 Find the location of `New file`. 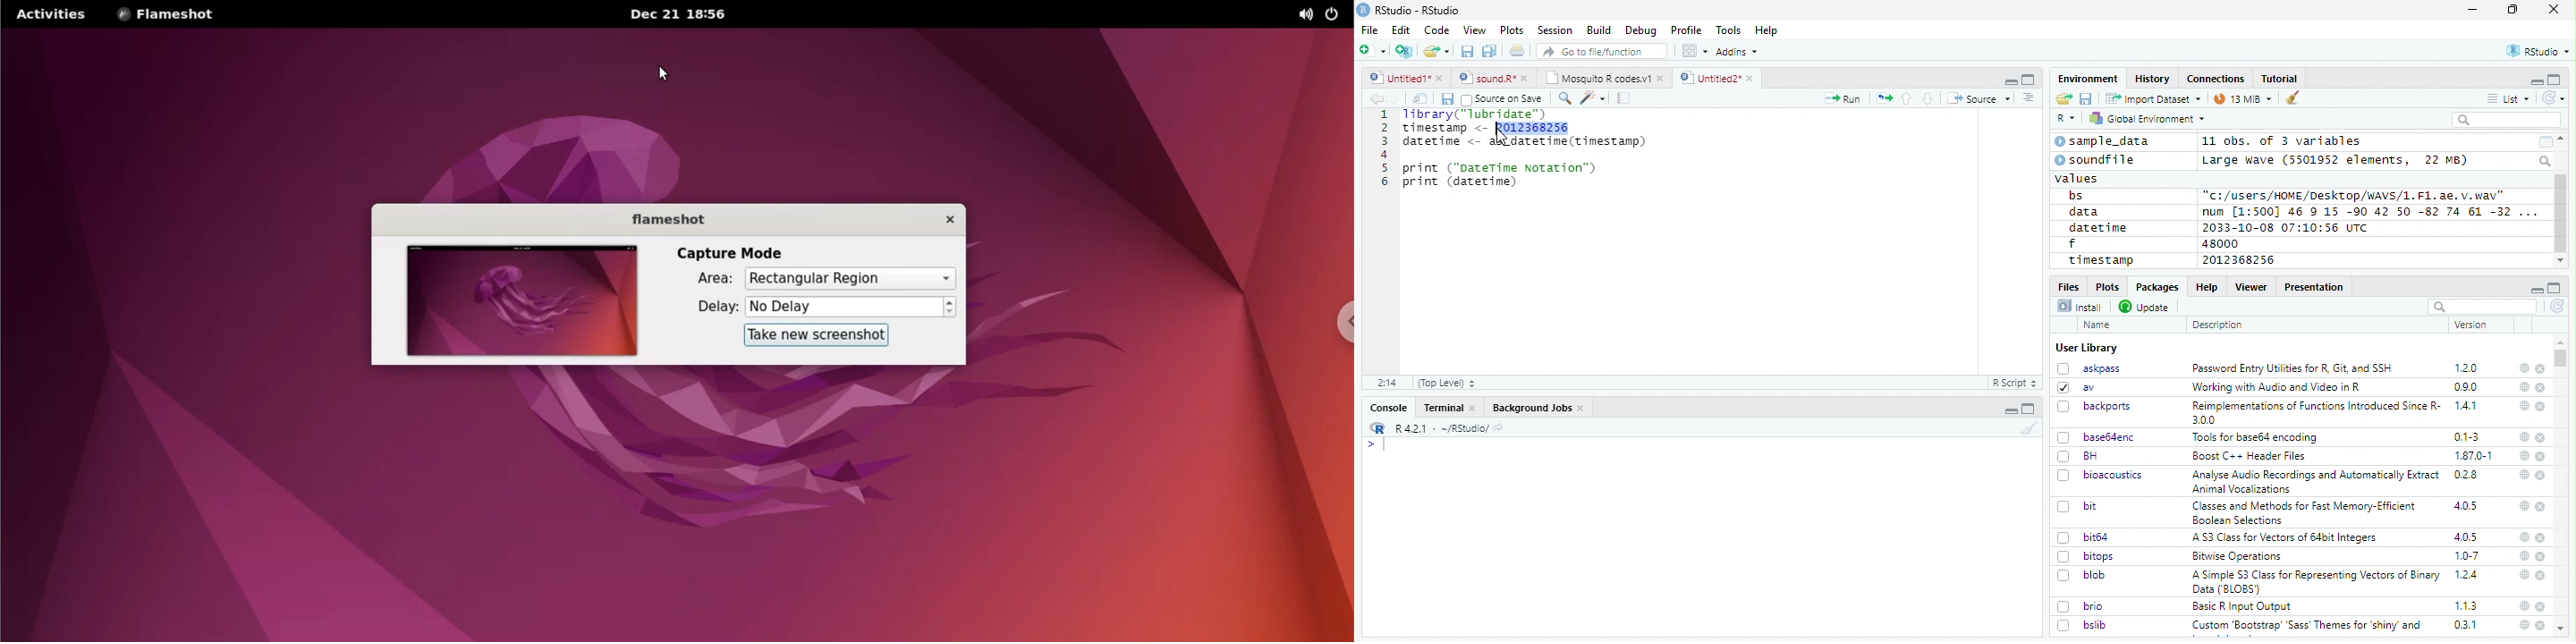

New file is located at coordinates (1374, 51).